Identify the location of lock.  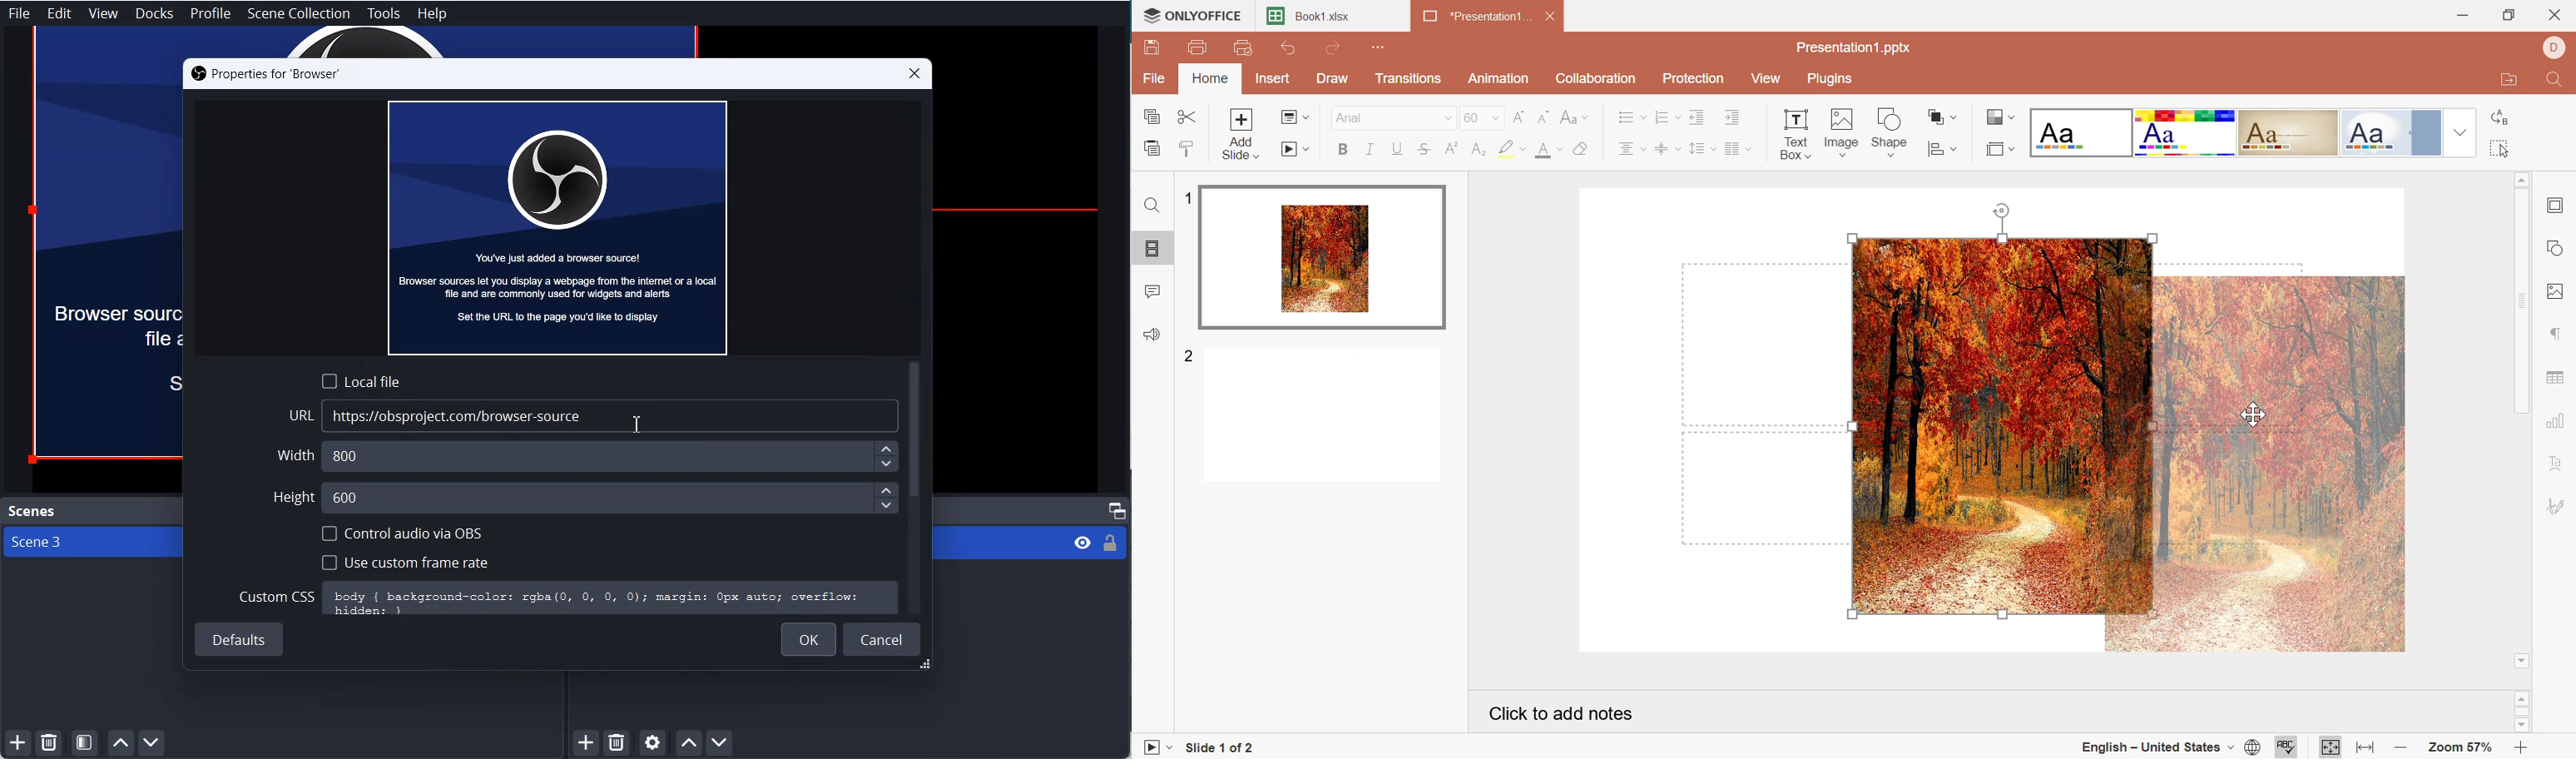
(1109, 546).